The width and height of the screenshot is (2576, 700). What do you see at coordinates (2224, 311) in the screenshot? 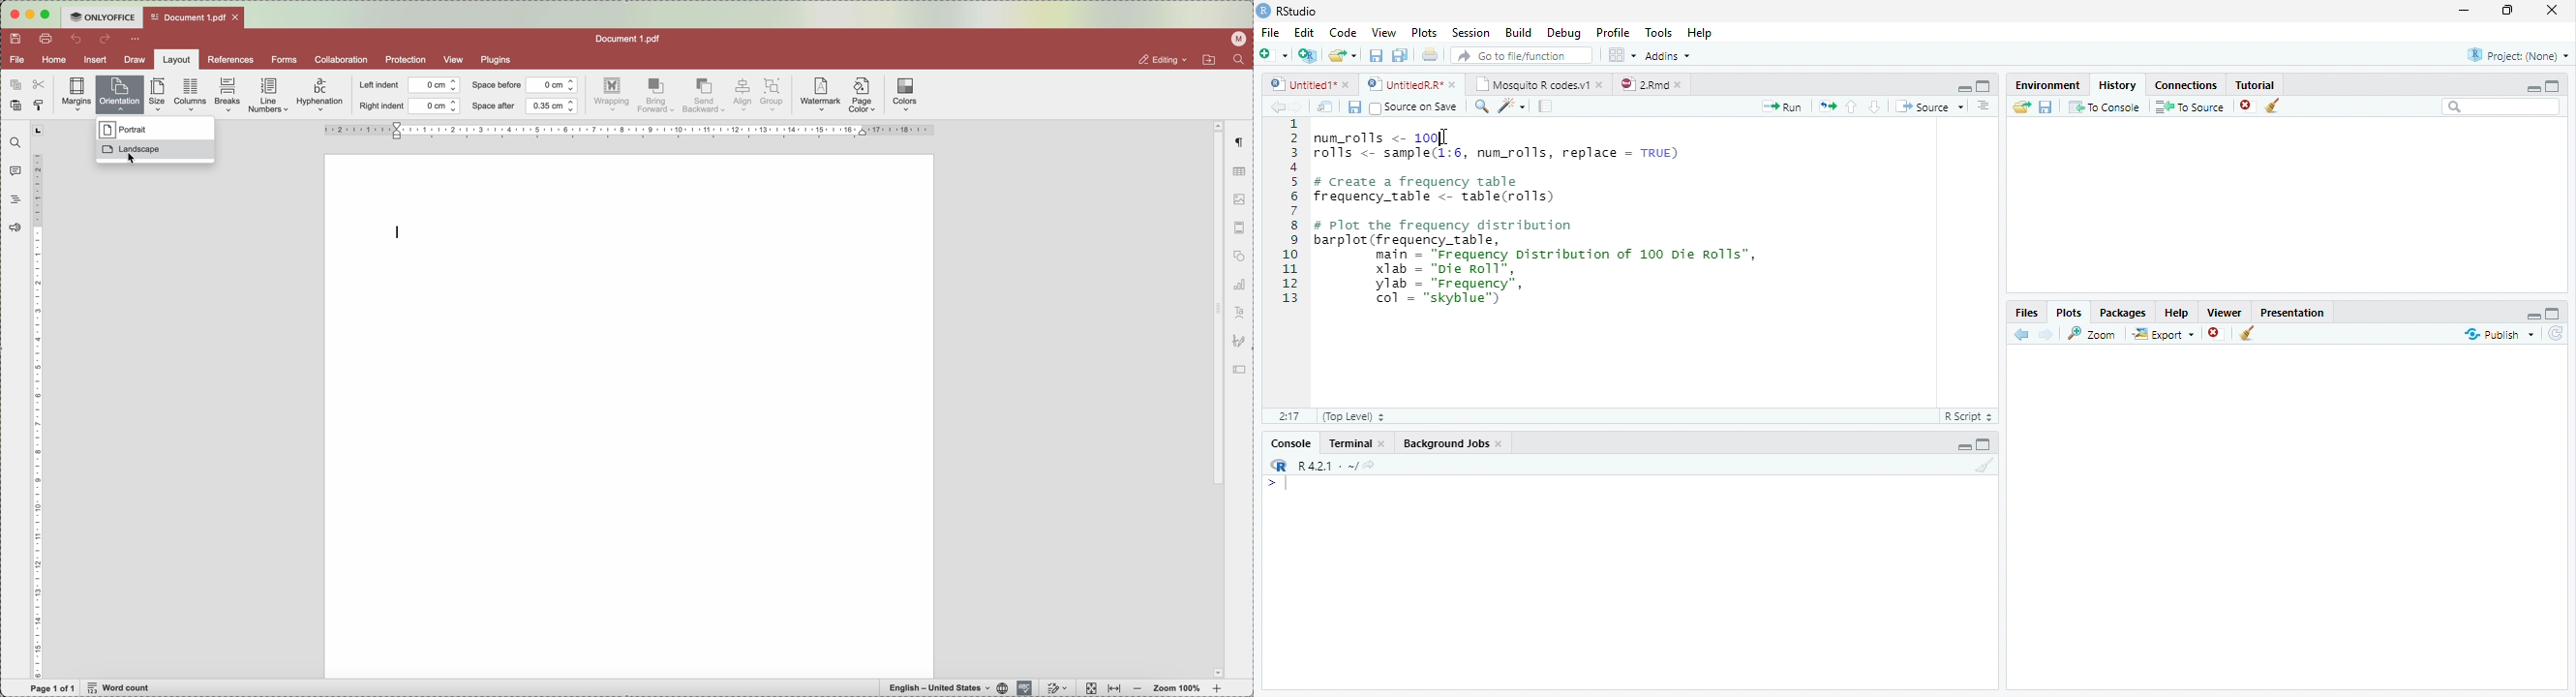
I see `Viewer` at bounding box center [2224, 311].